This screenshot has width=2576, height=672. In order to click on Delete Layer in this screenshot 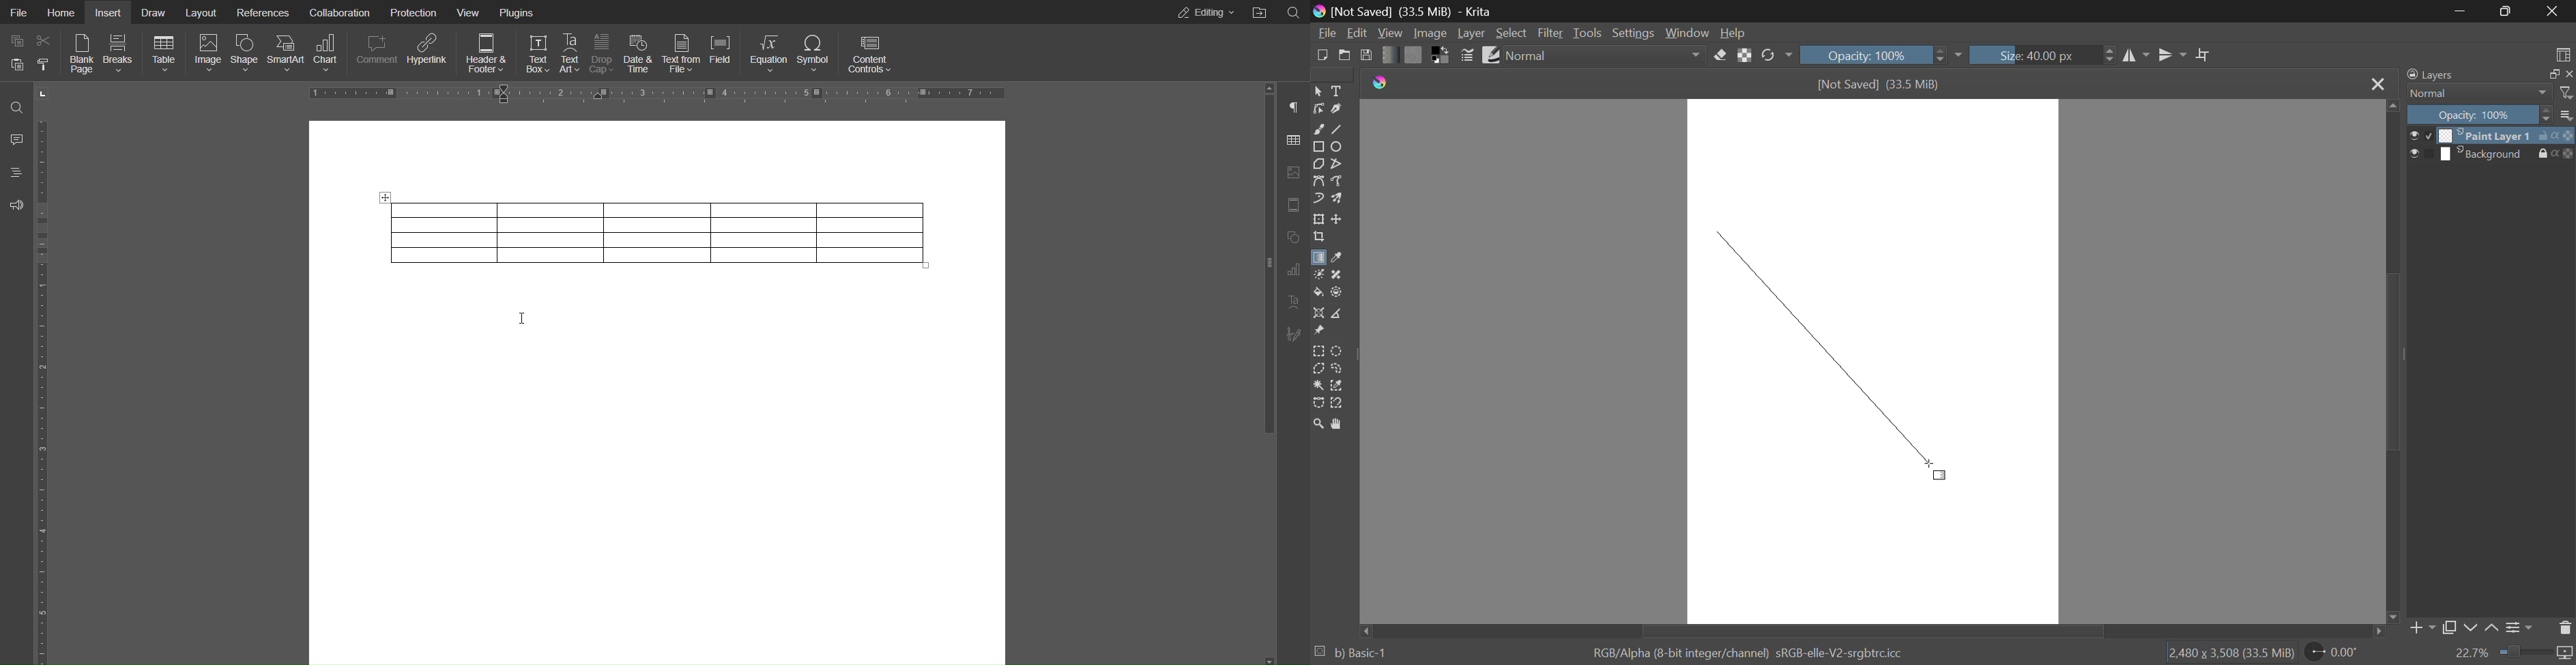, I will do `click(2566, 627)`.